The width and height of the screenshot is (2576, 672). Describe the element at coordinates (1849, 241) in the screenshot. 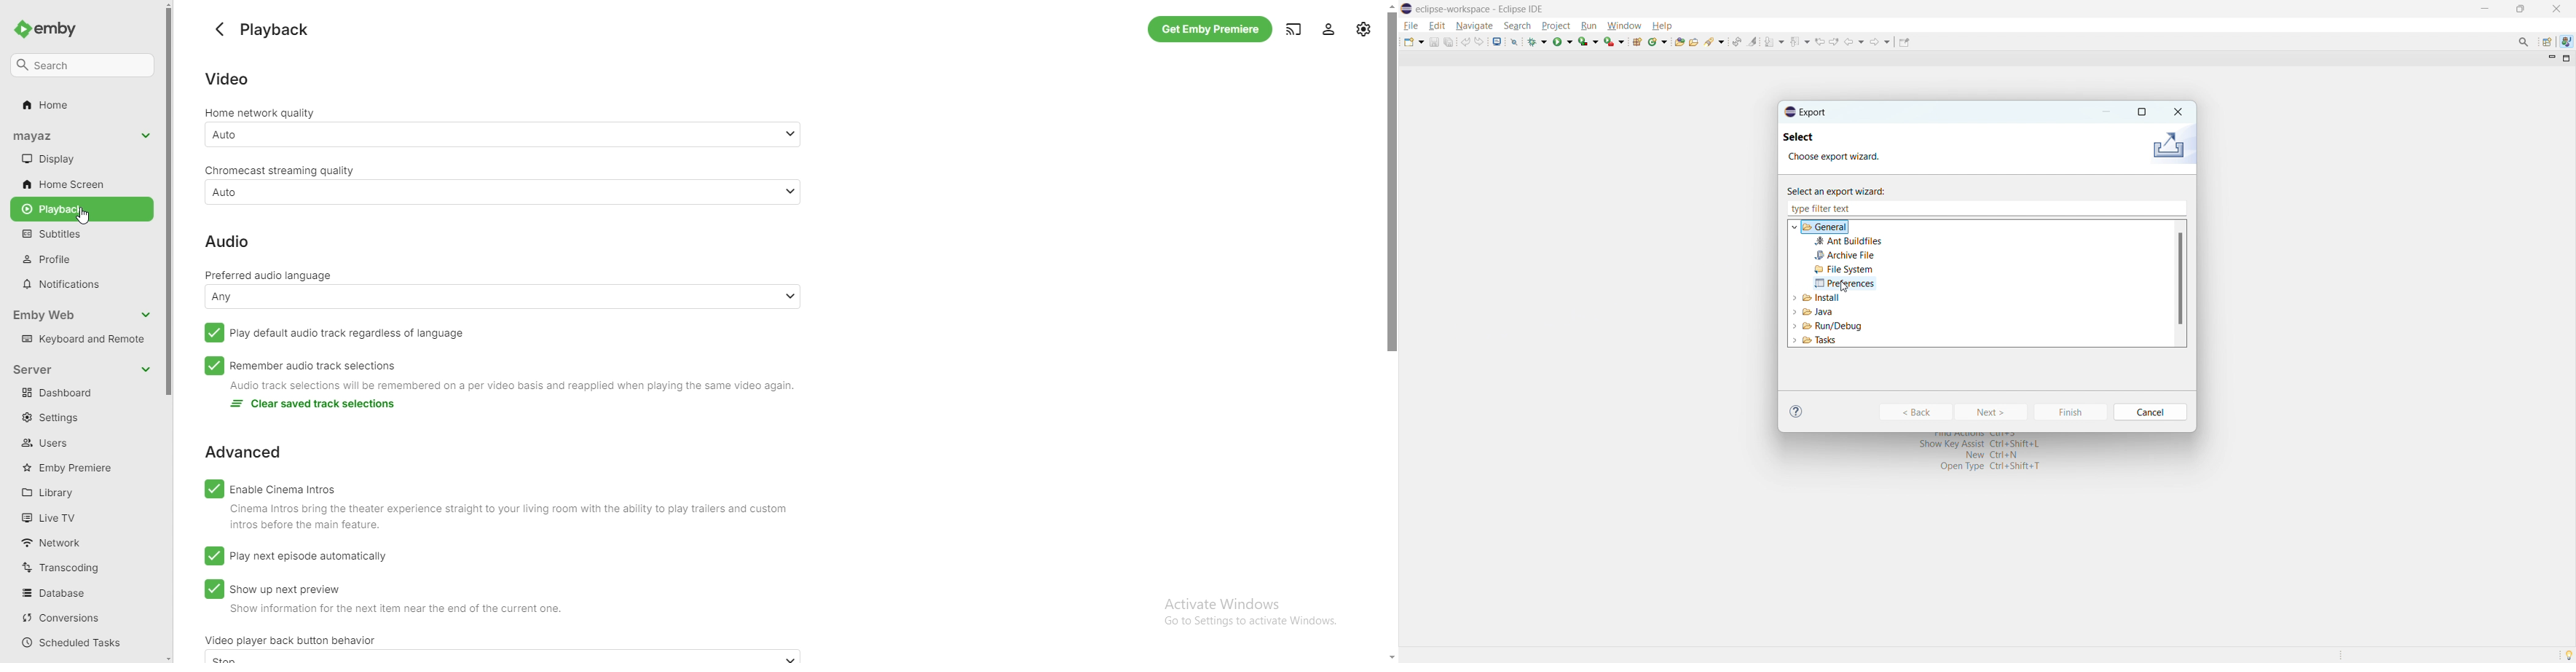

I see `ant buildfiles` at that location.